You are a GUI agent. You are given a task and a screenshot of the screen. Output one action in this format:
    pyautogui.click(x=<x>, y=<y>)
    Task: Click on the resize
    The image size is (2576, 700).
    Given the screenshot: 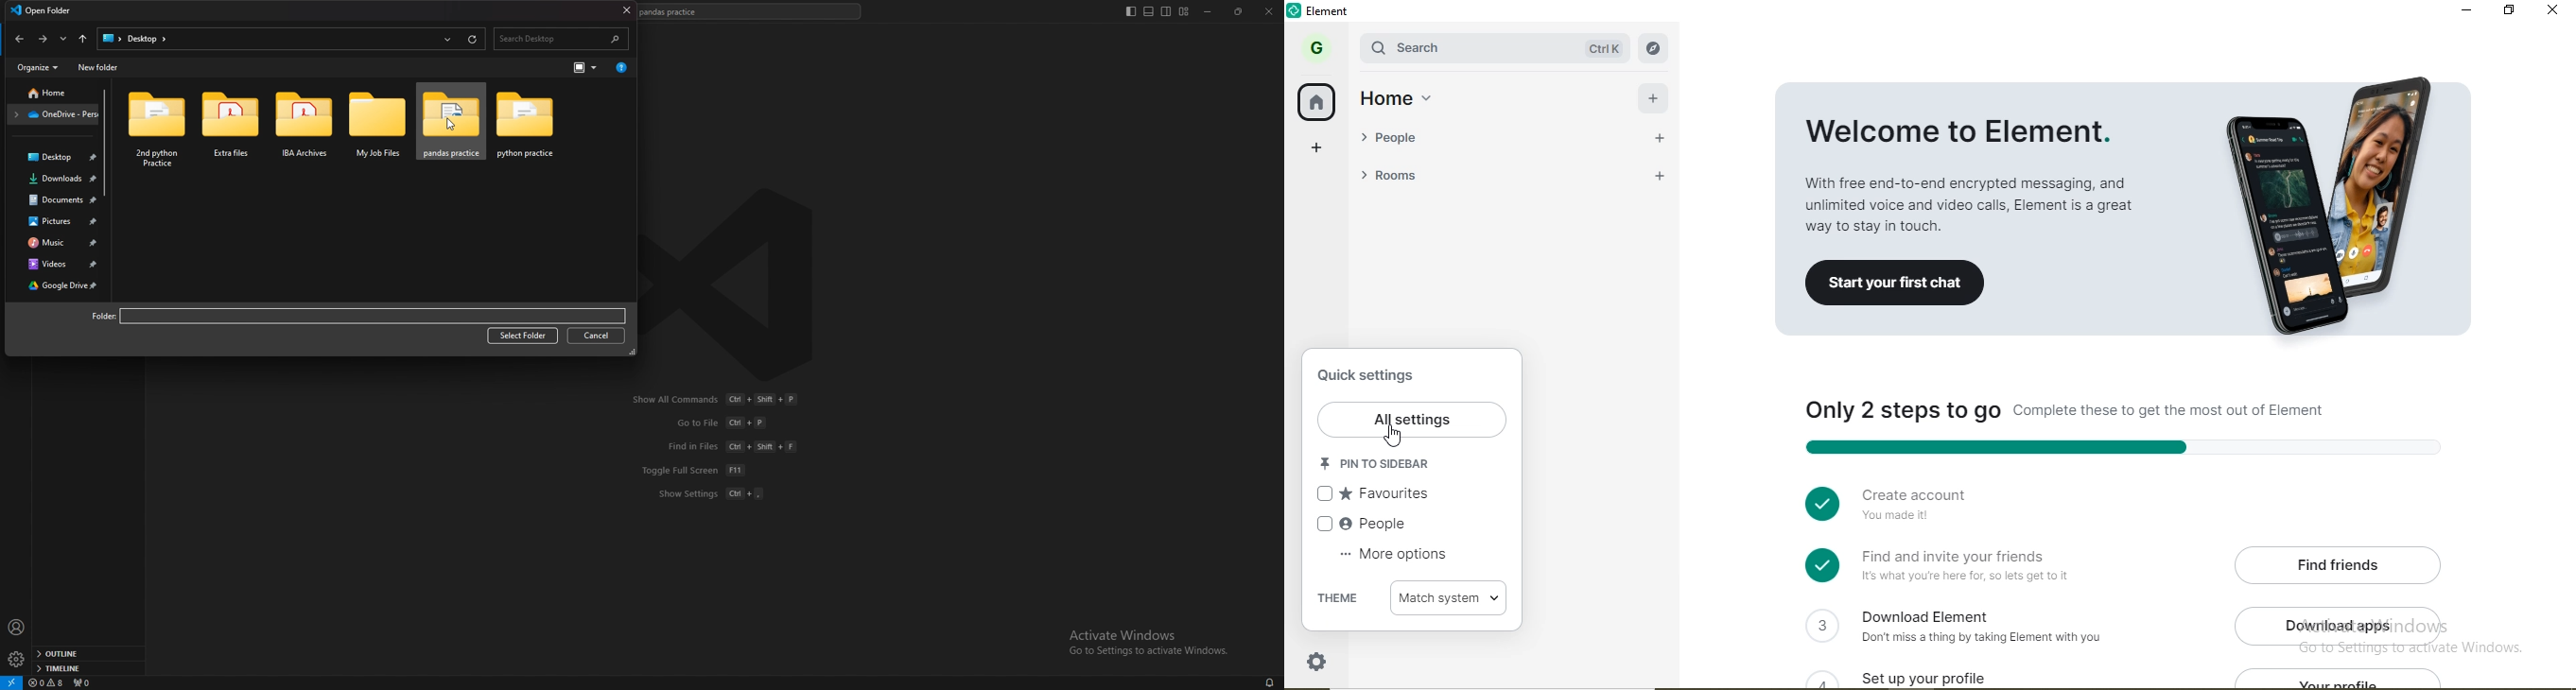 What is the action you would take?
    pyautogui.click(x=1240, y=11)
    